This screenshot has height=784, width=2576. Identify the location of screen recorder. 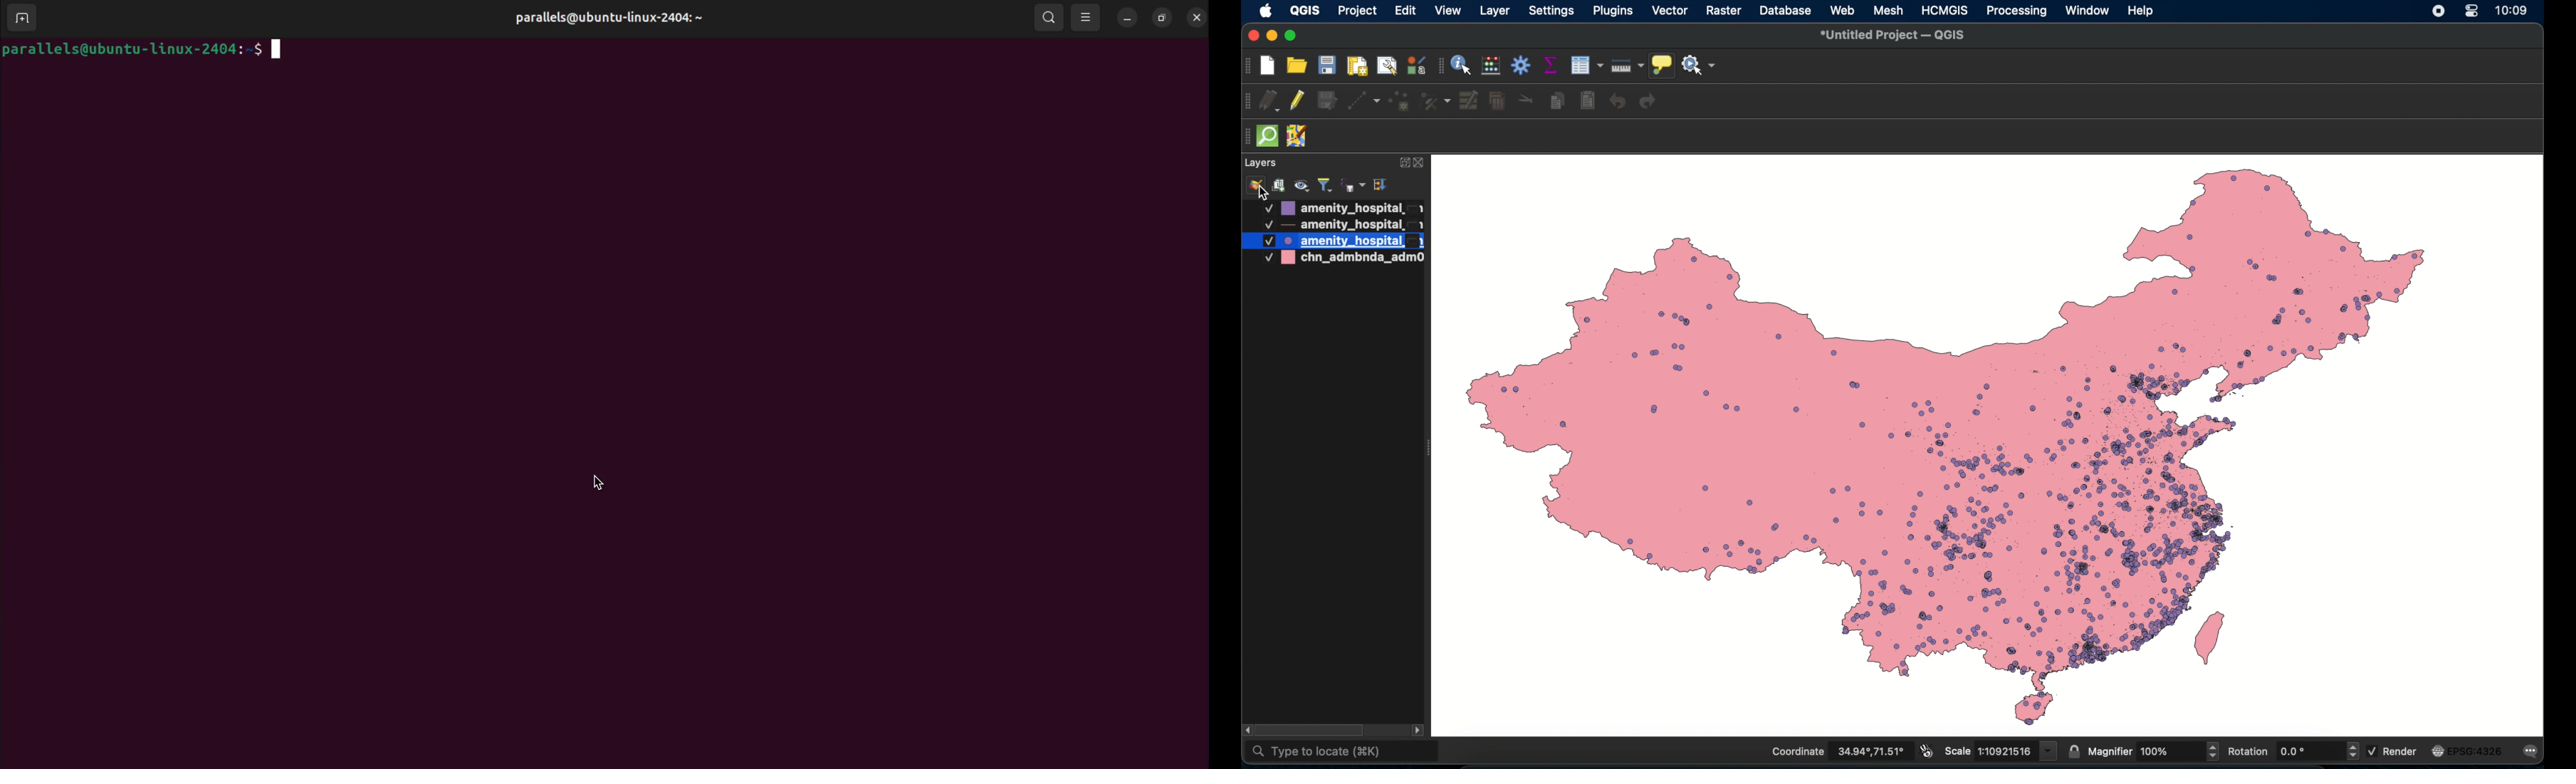
(2436, 12).